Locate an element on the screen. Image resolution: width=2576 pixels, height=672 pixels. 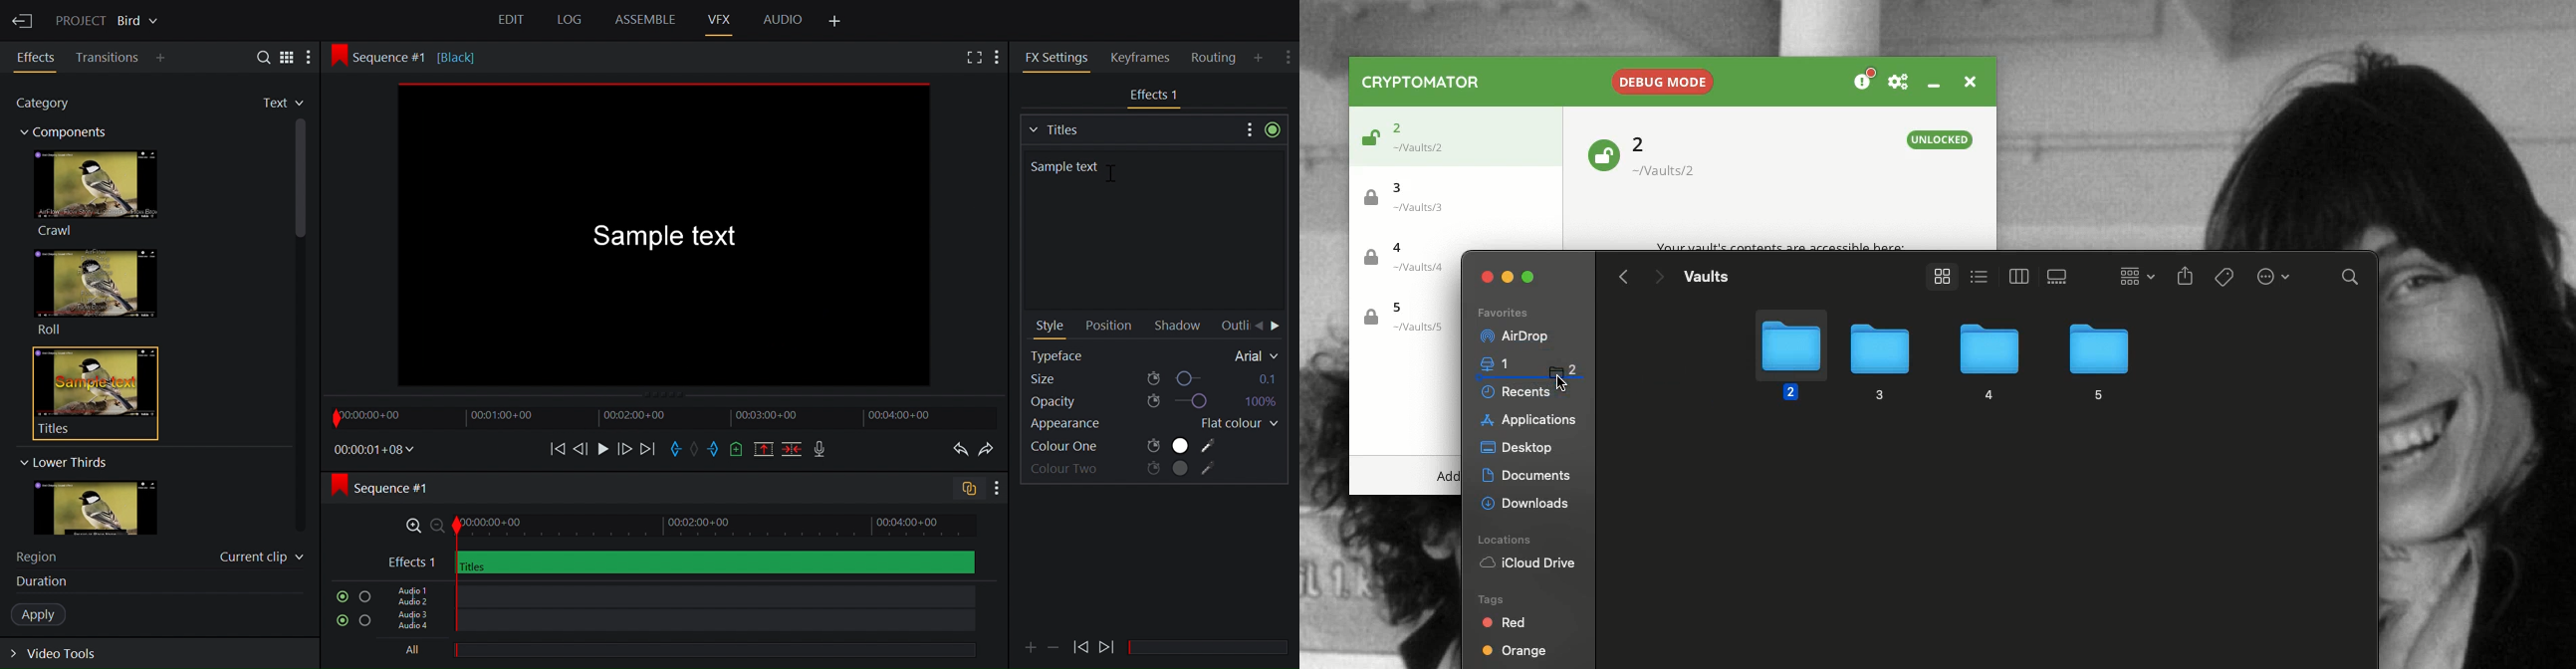
Flat colour is located at coordinates (1235, 424).